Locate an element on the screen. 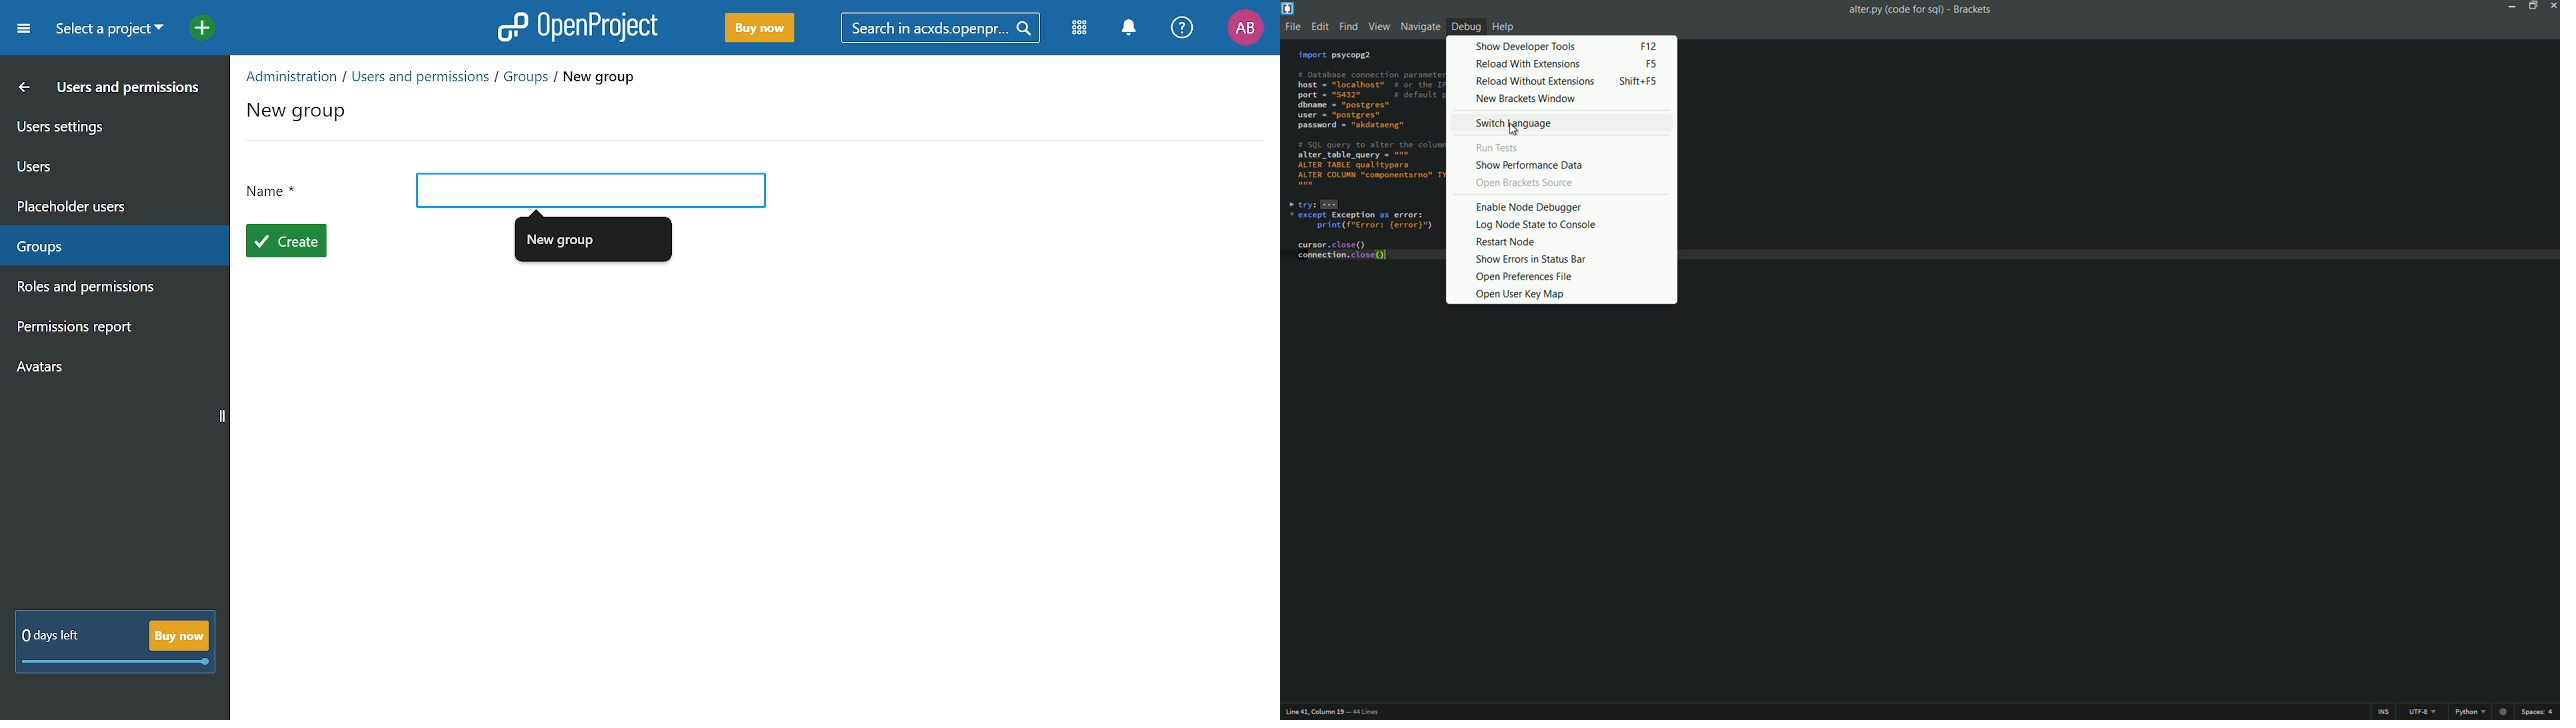 This screenshot has width=2576, height=728. avatars is located at coordinates (104, 365).